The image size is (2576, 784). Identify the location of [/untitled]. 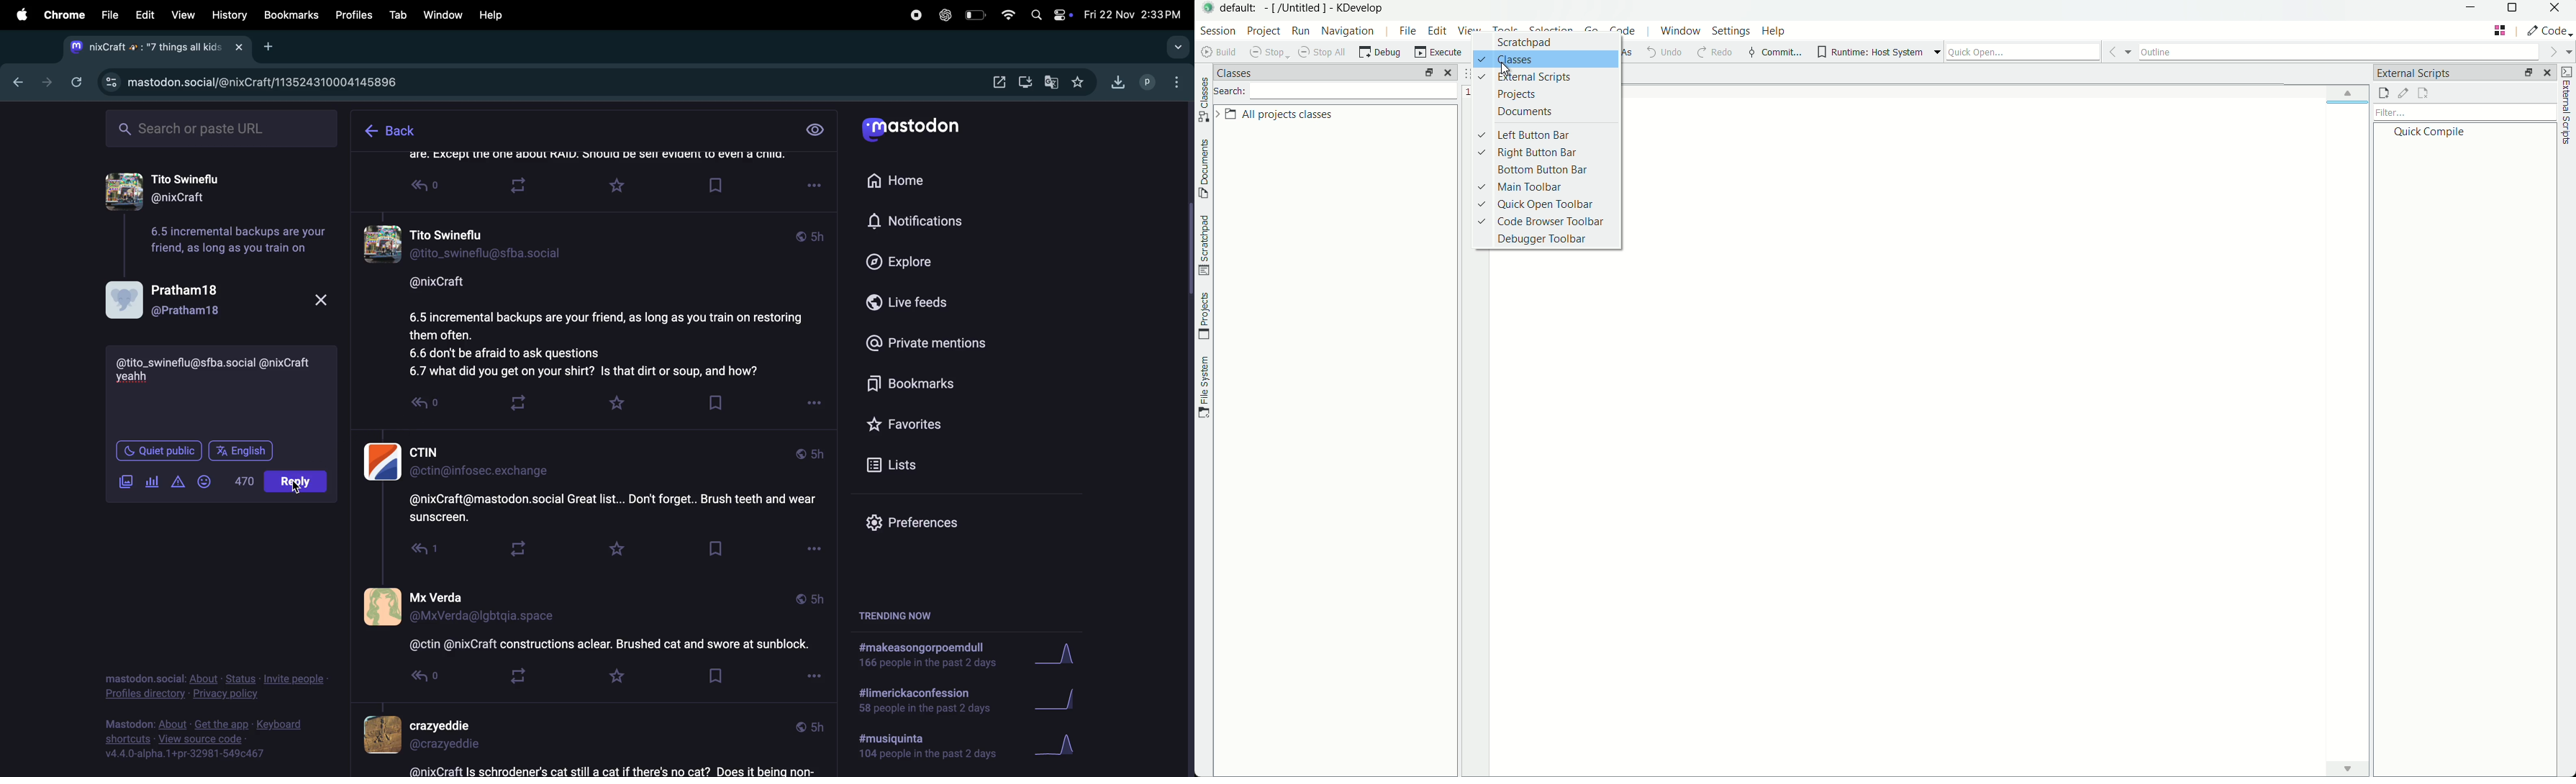
(1295, 9).